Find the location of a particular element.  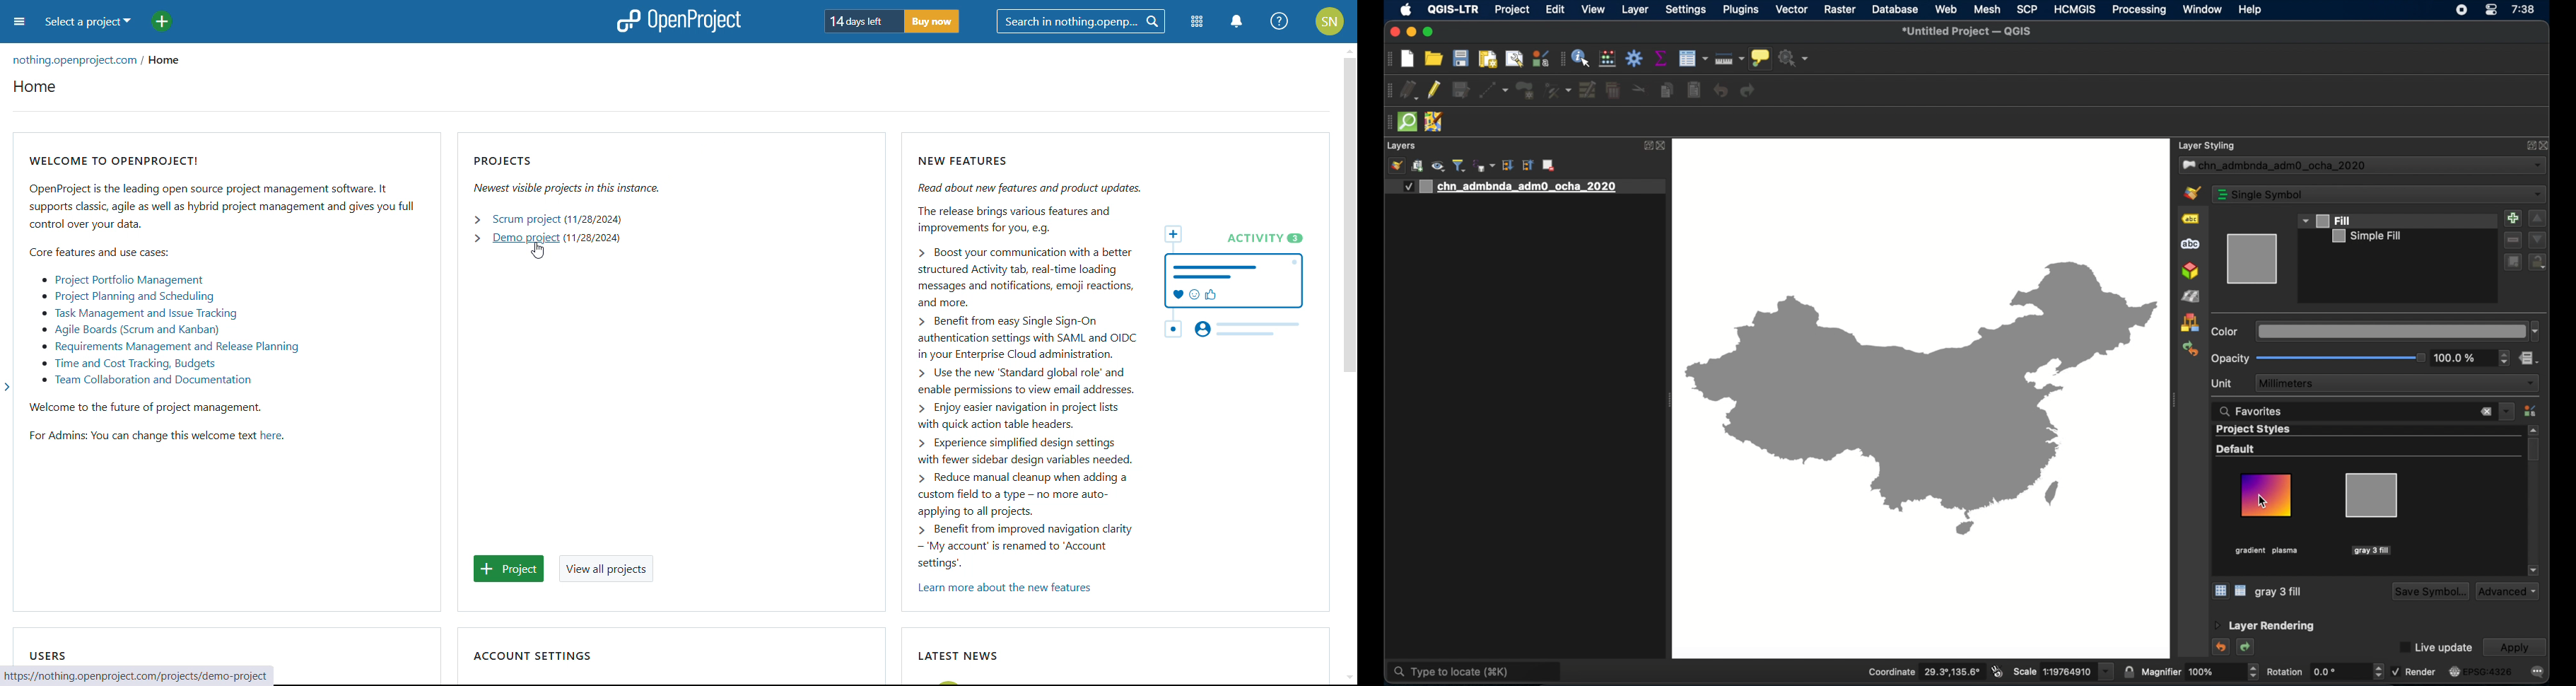

save edits is located at coordinates (1461, 90).